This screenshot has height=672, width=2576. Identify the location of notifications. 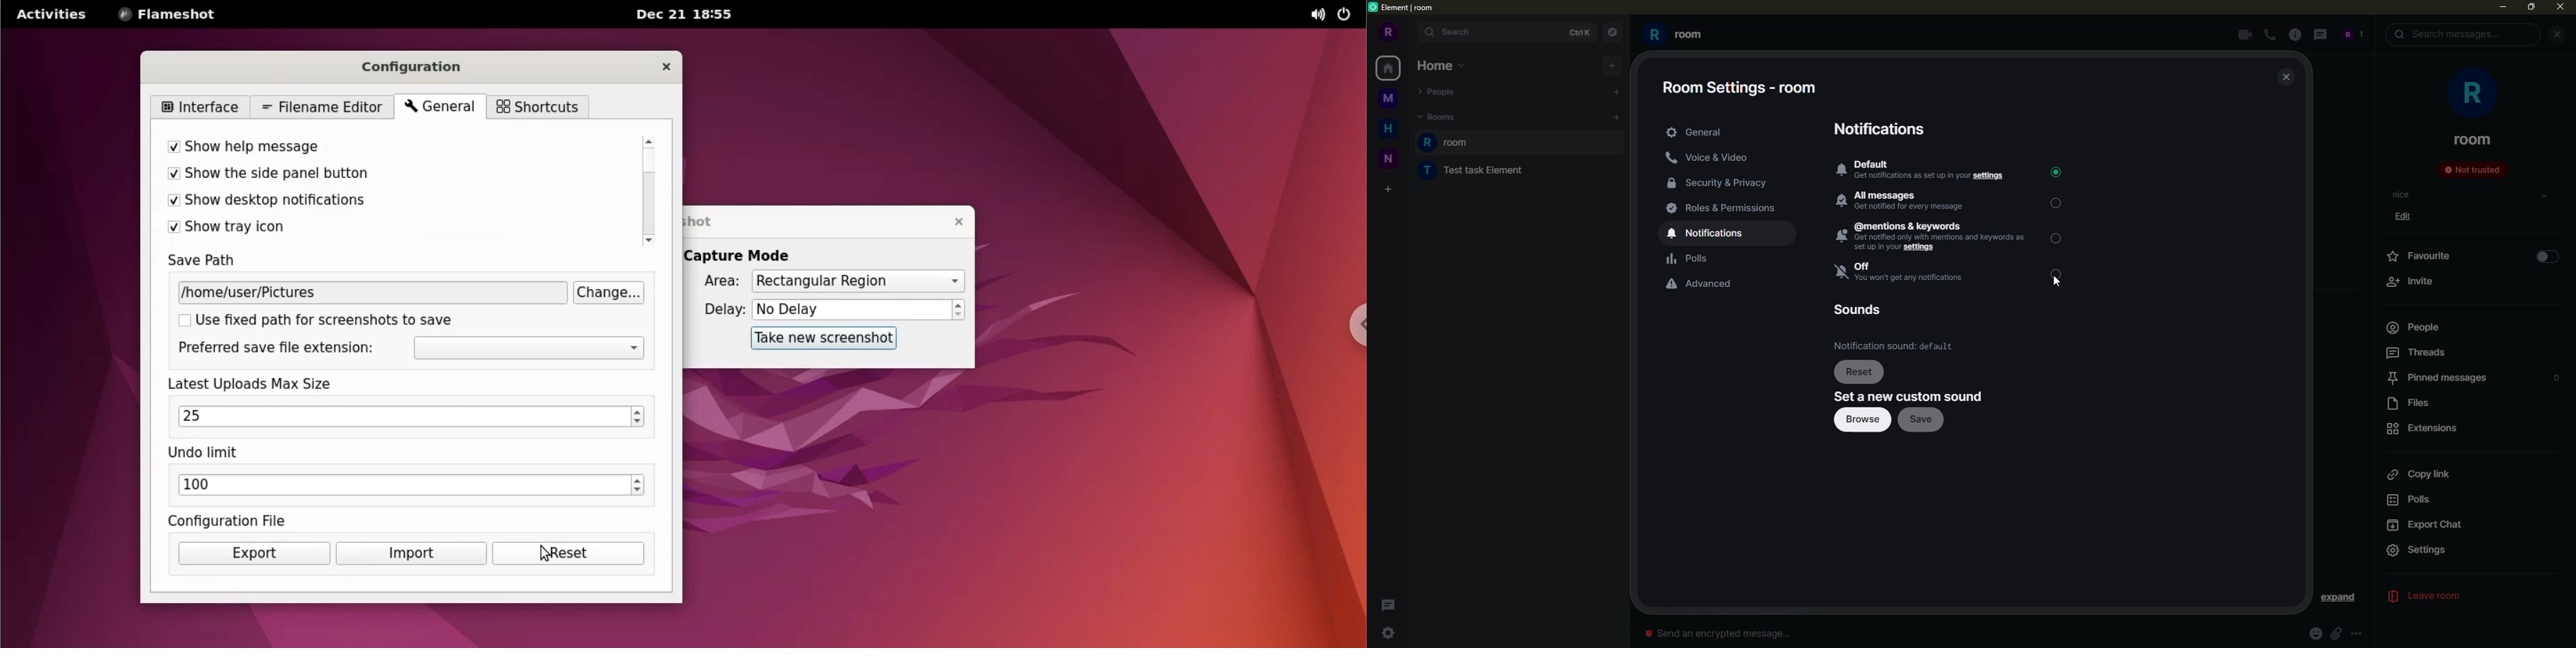
(1713, 234).